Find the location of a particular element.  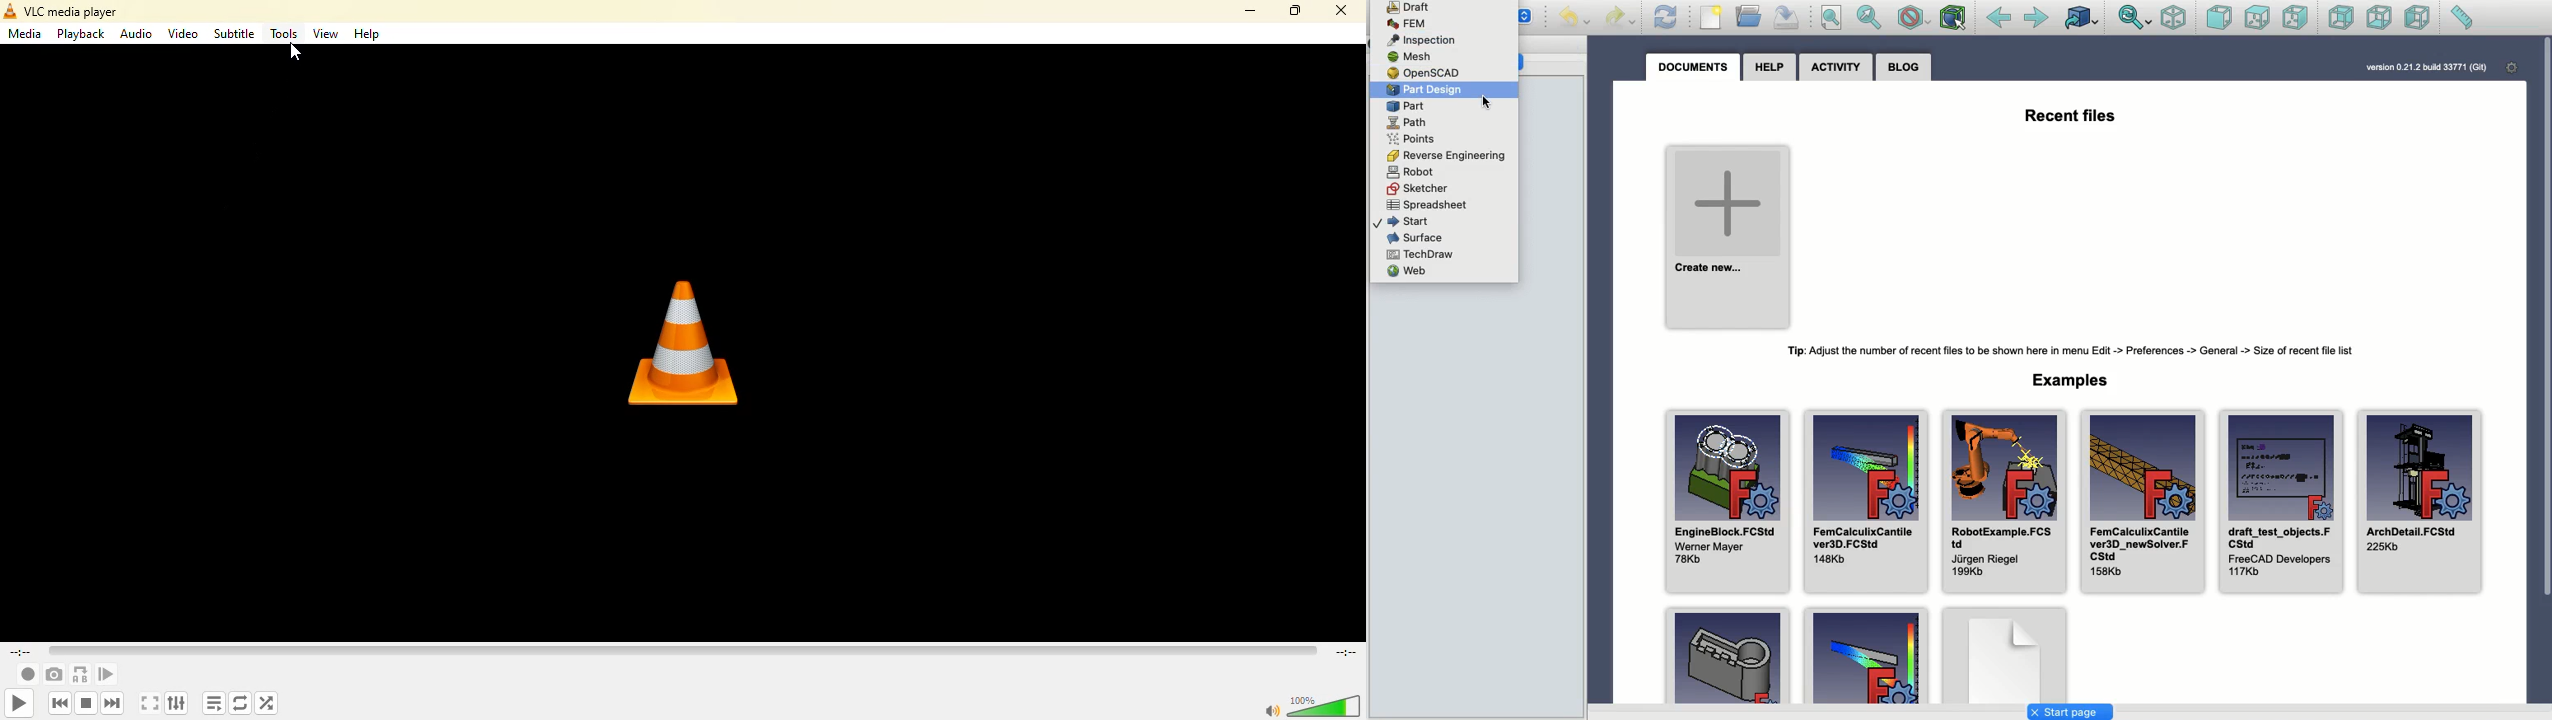

volume adjust 100% is located at coordinates (1327, 706).